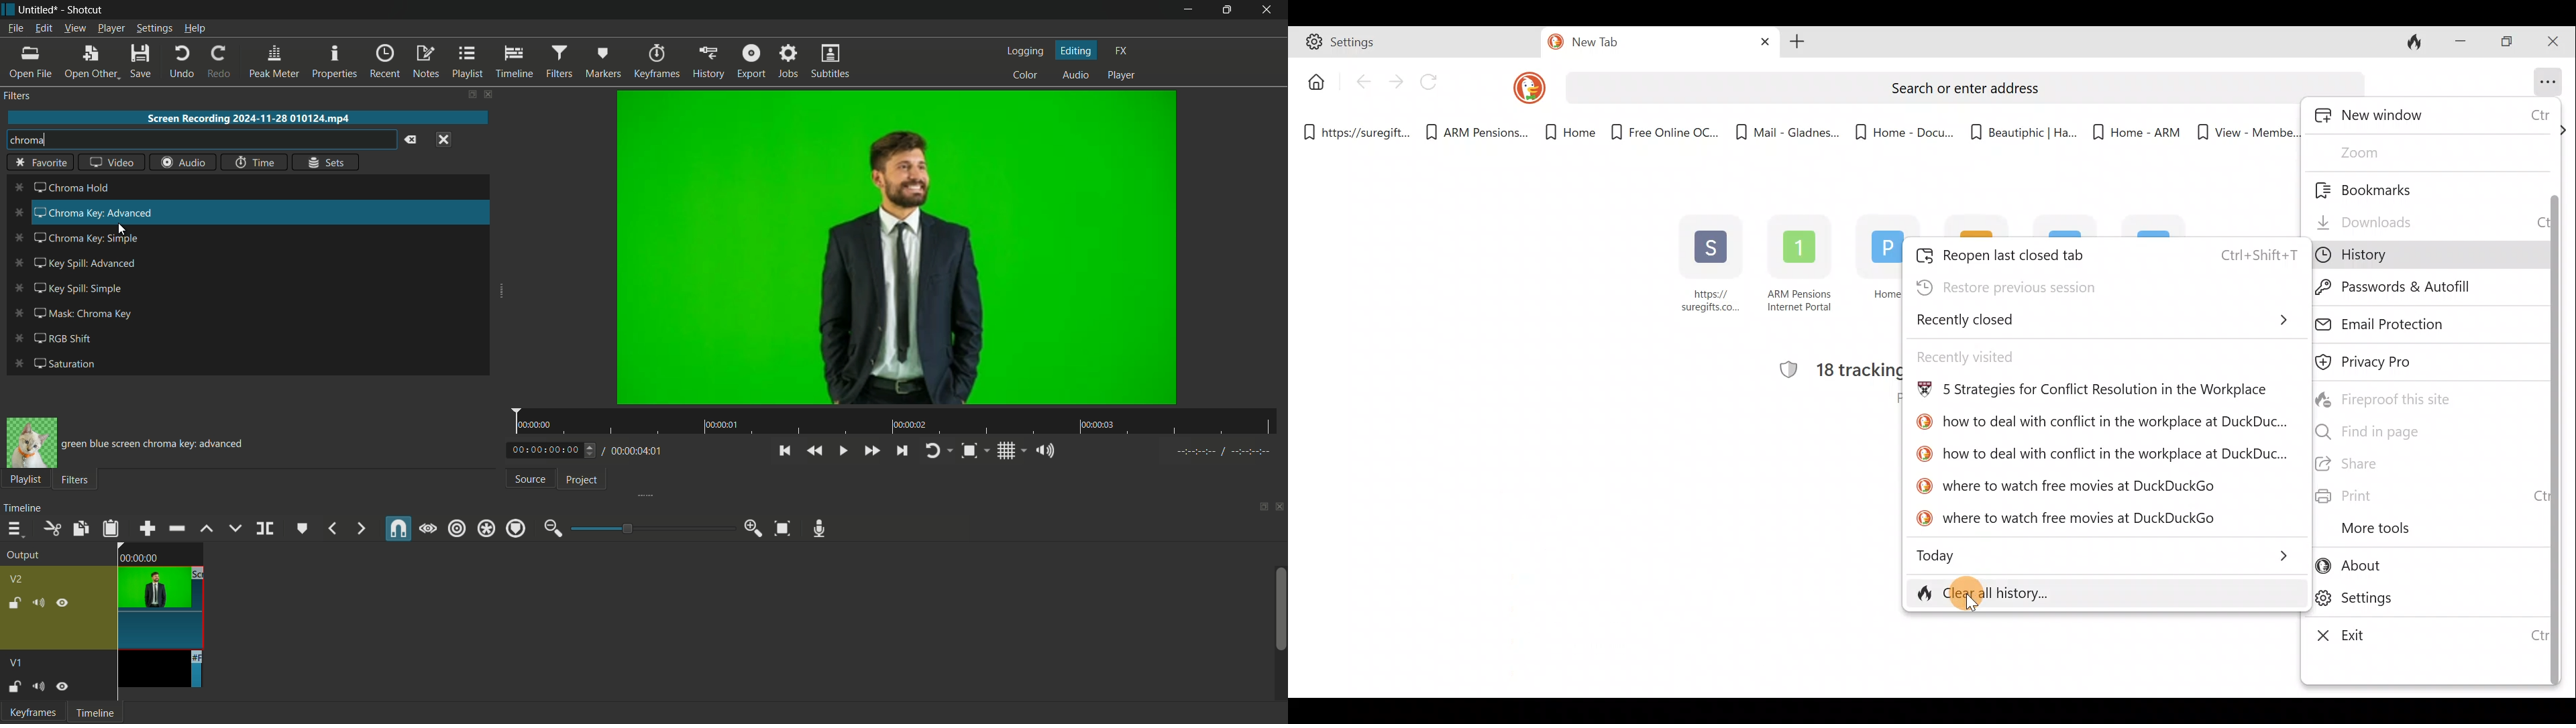  What do you see at coordinates (655, 62) in the screenshot?
I see `keyframes` at bounding box center [655, 62].